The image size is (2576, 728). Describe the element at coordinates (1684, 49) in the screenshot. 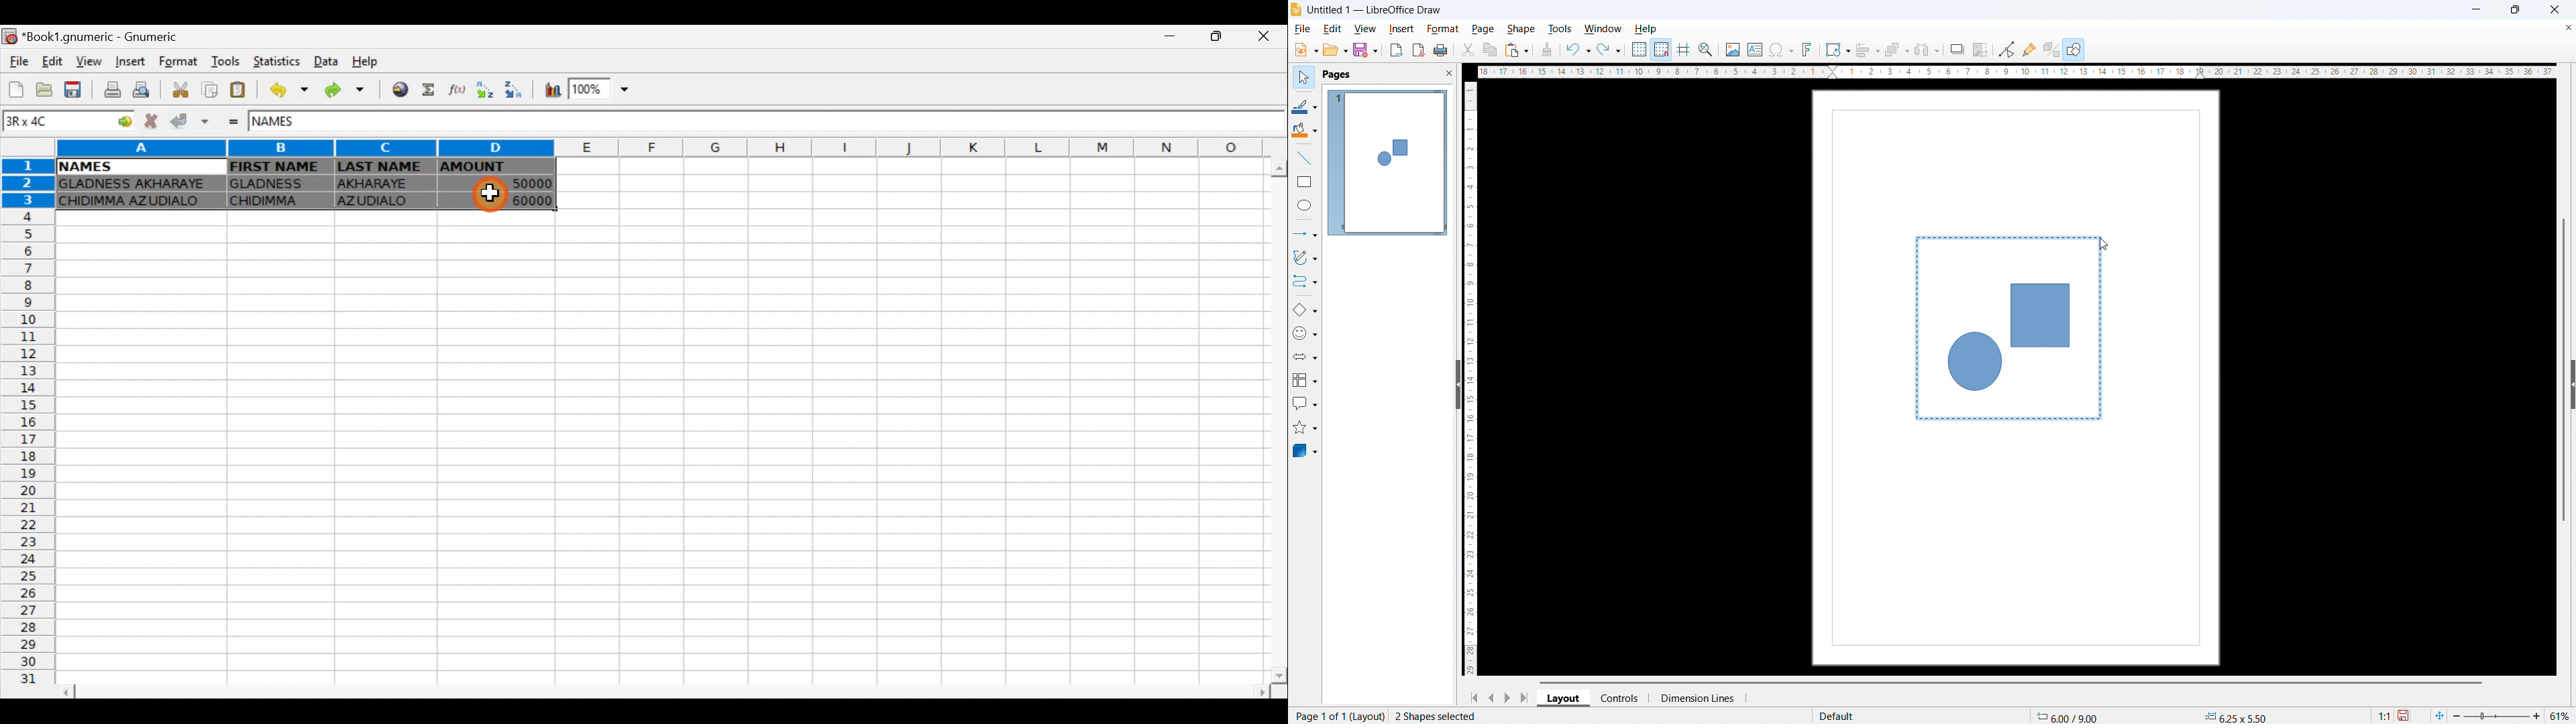

I see `guidelines while moving` at that location.